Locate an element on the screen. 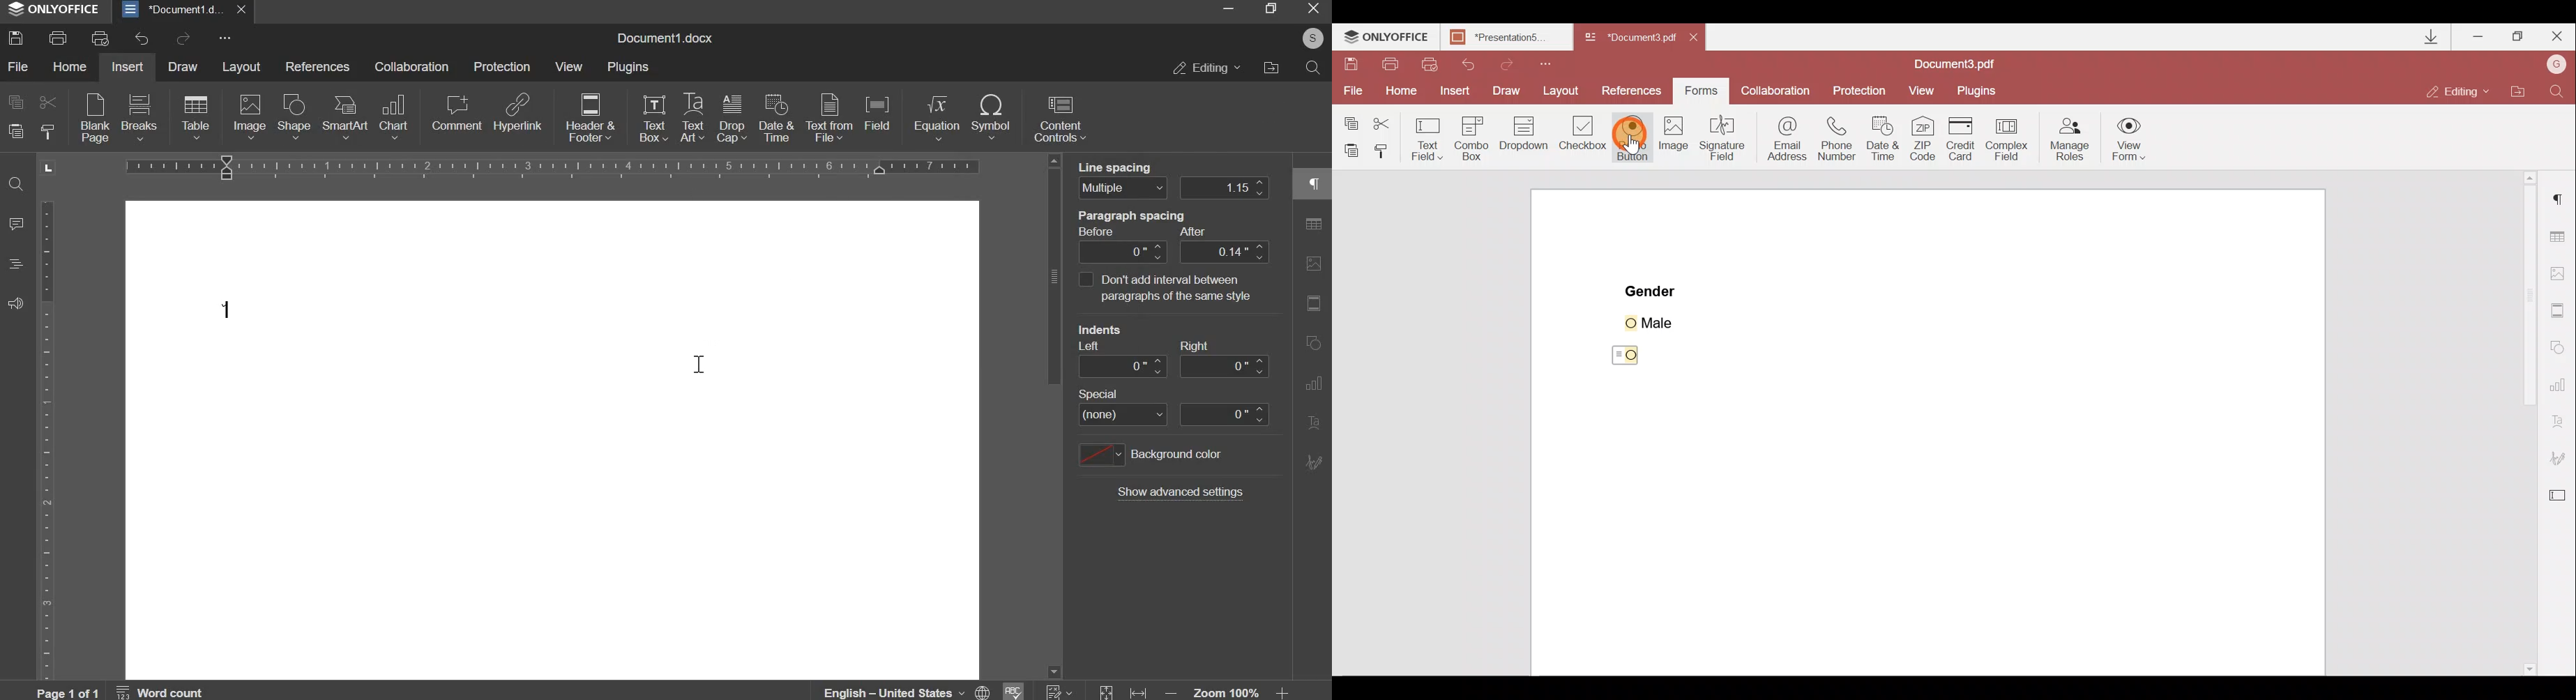  undo is located at coordinates (141, 38).